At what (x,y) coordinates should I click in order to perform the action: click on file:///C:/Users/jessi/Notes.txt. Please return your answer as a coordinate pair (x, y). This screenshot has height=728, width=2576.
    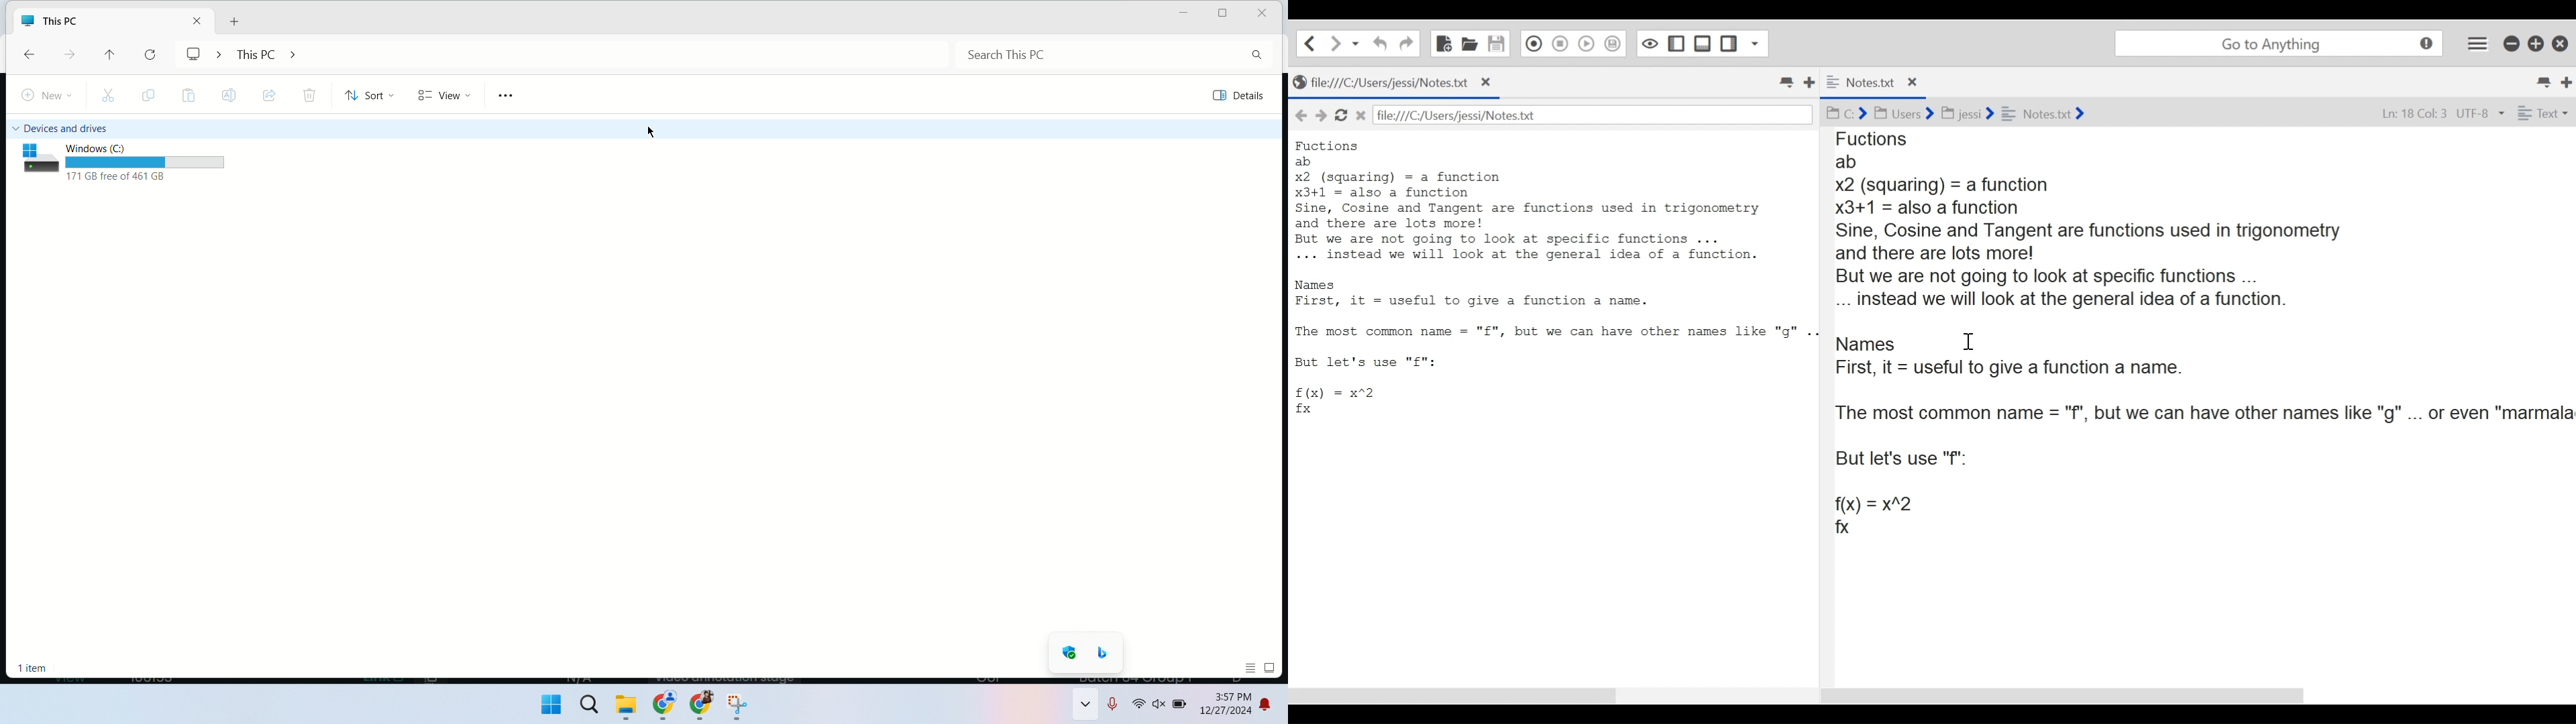
    Looking at the image, I should click on (1385, 82).